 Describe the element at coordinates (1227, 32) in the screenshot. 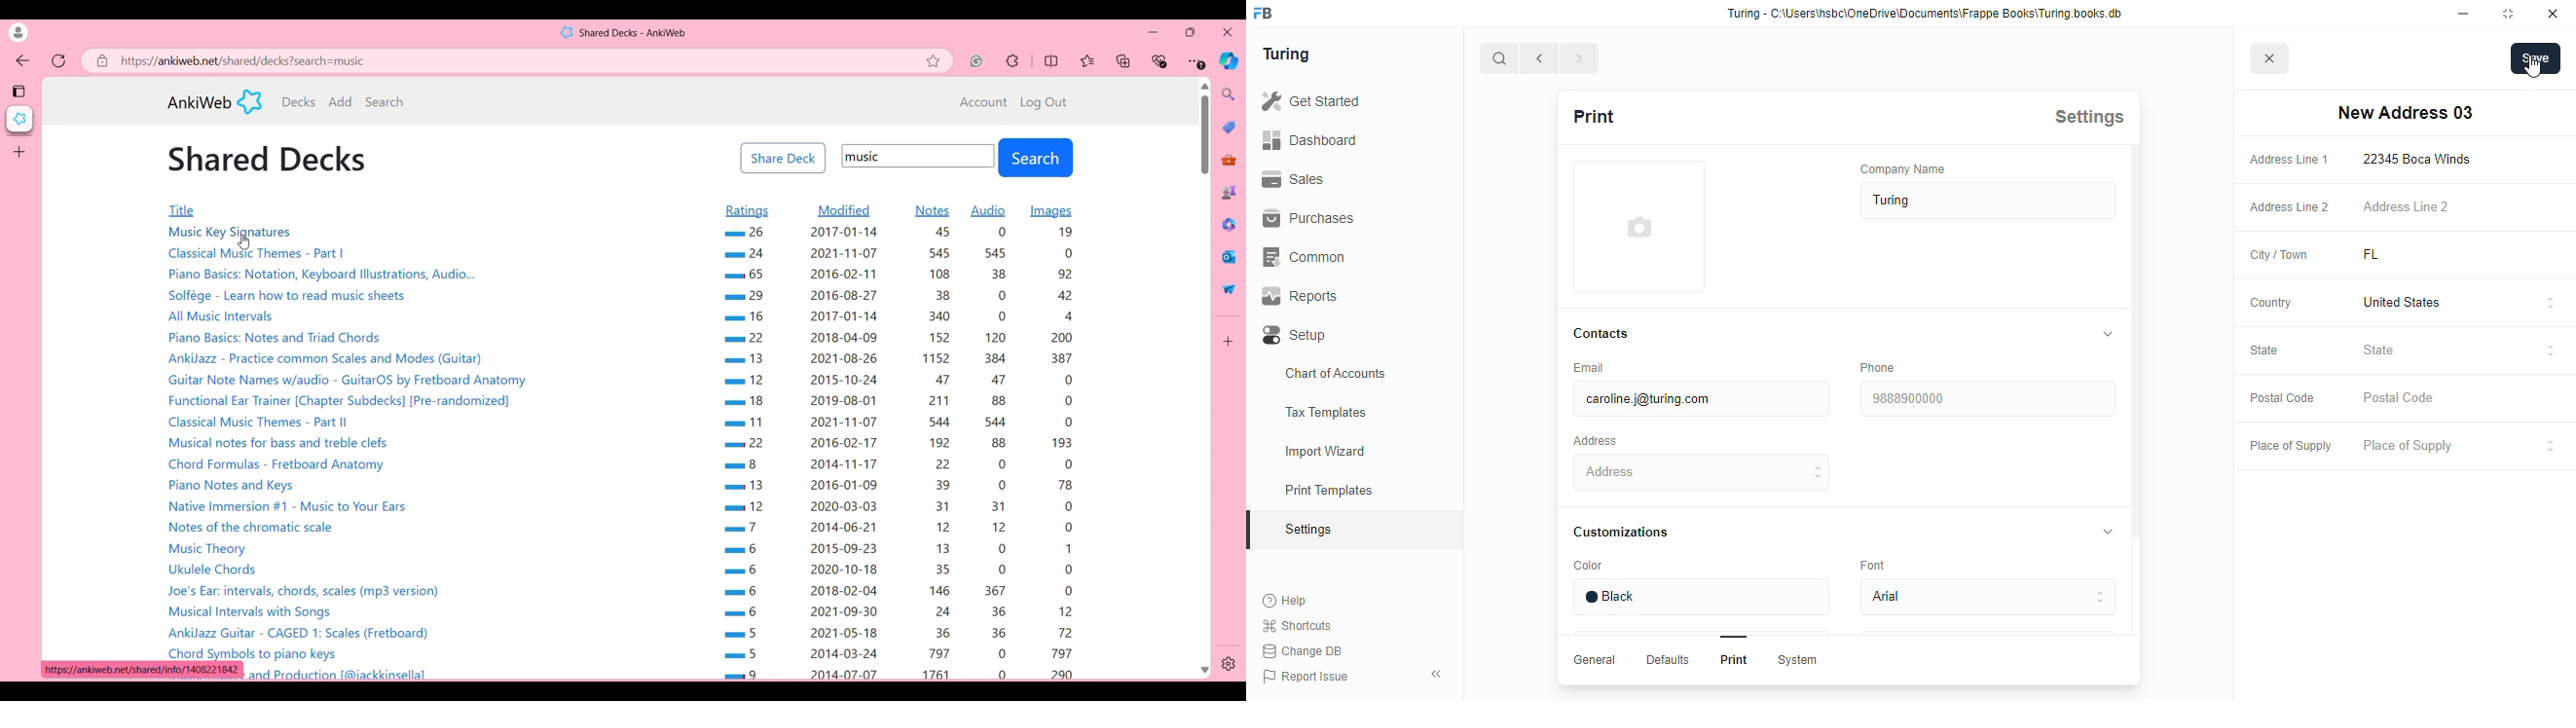

I see `Close browser` at that location.